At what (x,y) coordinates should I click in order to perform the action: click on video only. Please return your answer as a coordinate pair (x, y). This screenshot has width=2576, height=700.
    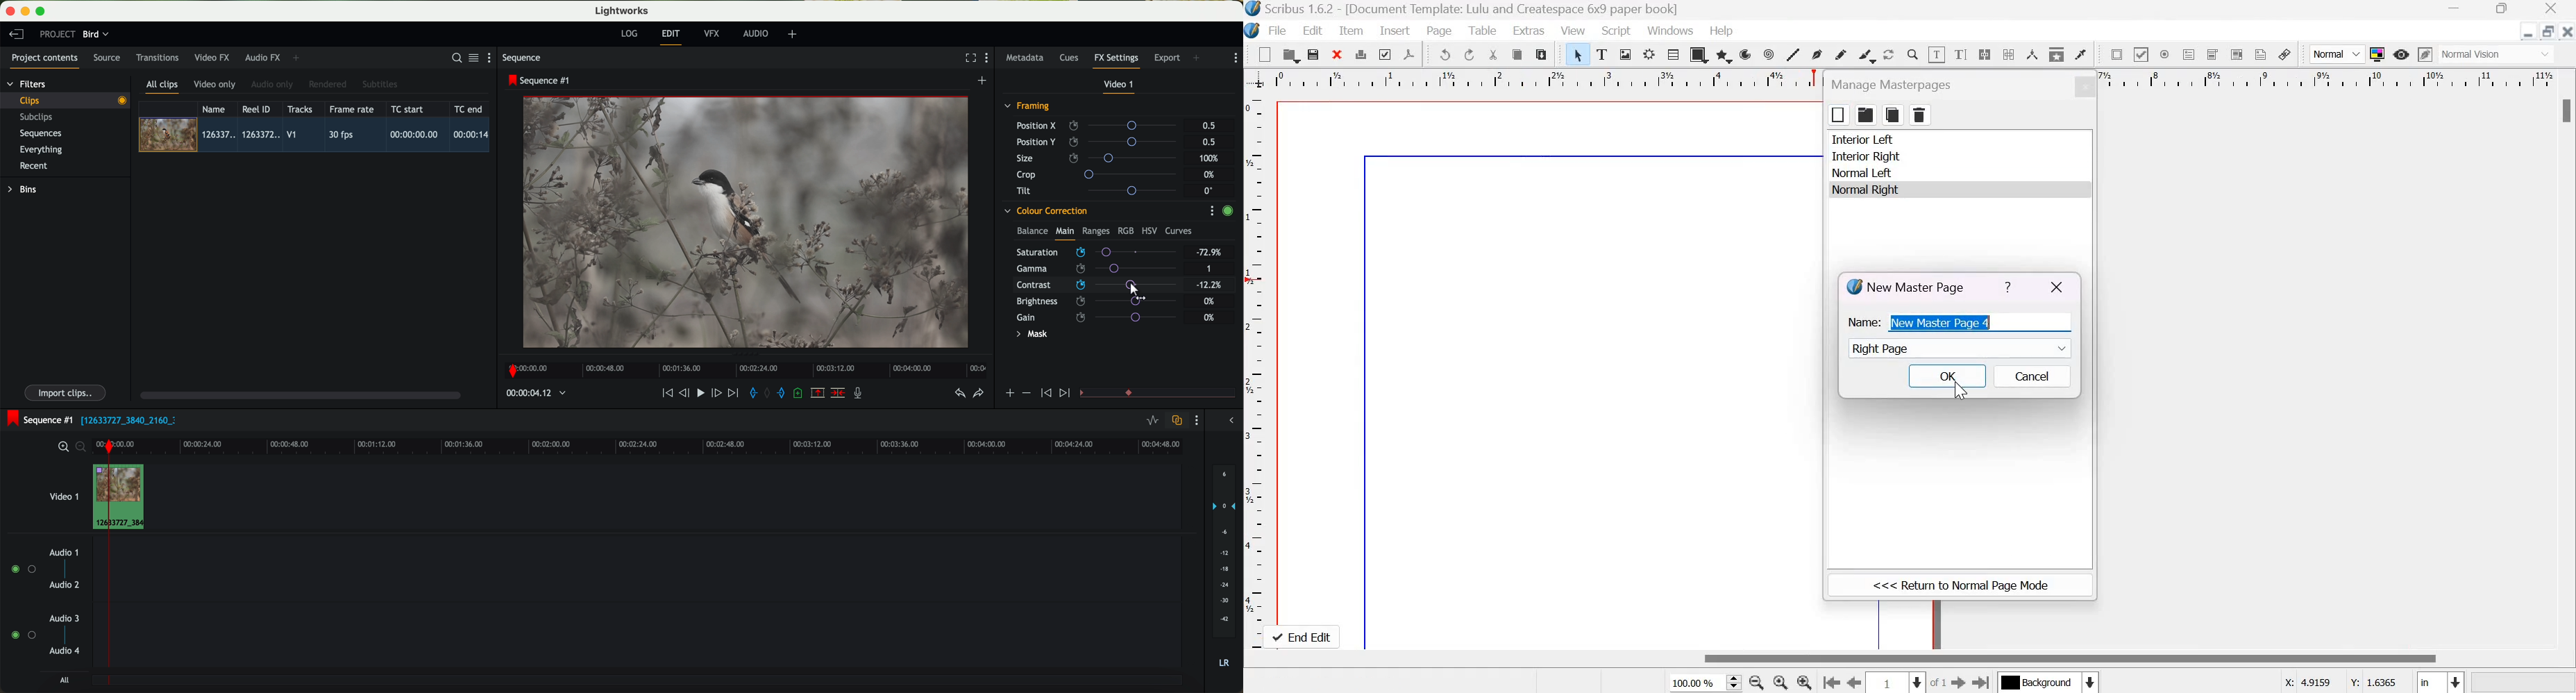
    Looking at the image, I should click on (214, 85).